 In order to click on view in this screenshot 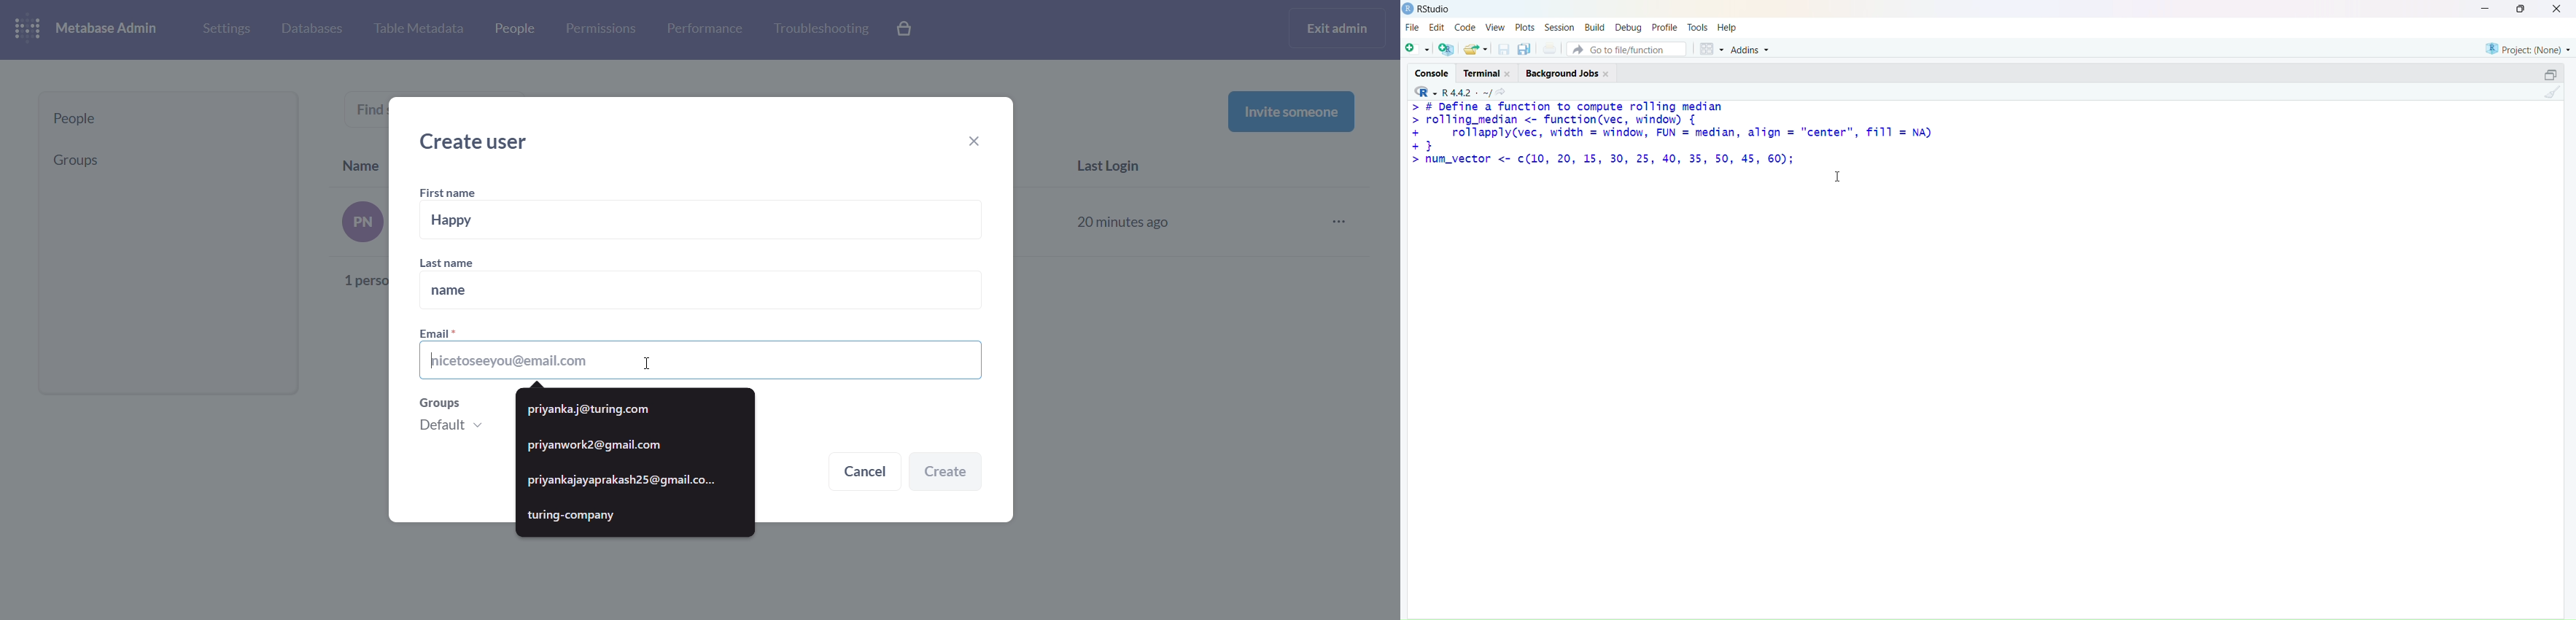, I will do `click(1495, 28)`.